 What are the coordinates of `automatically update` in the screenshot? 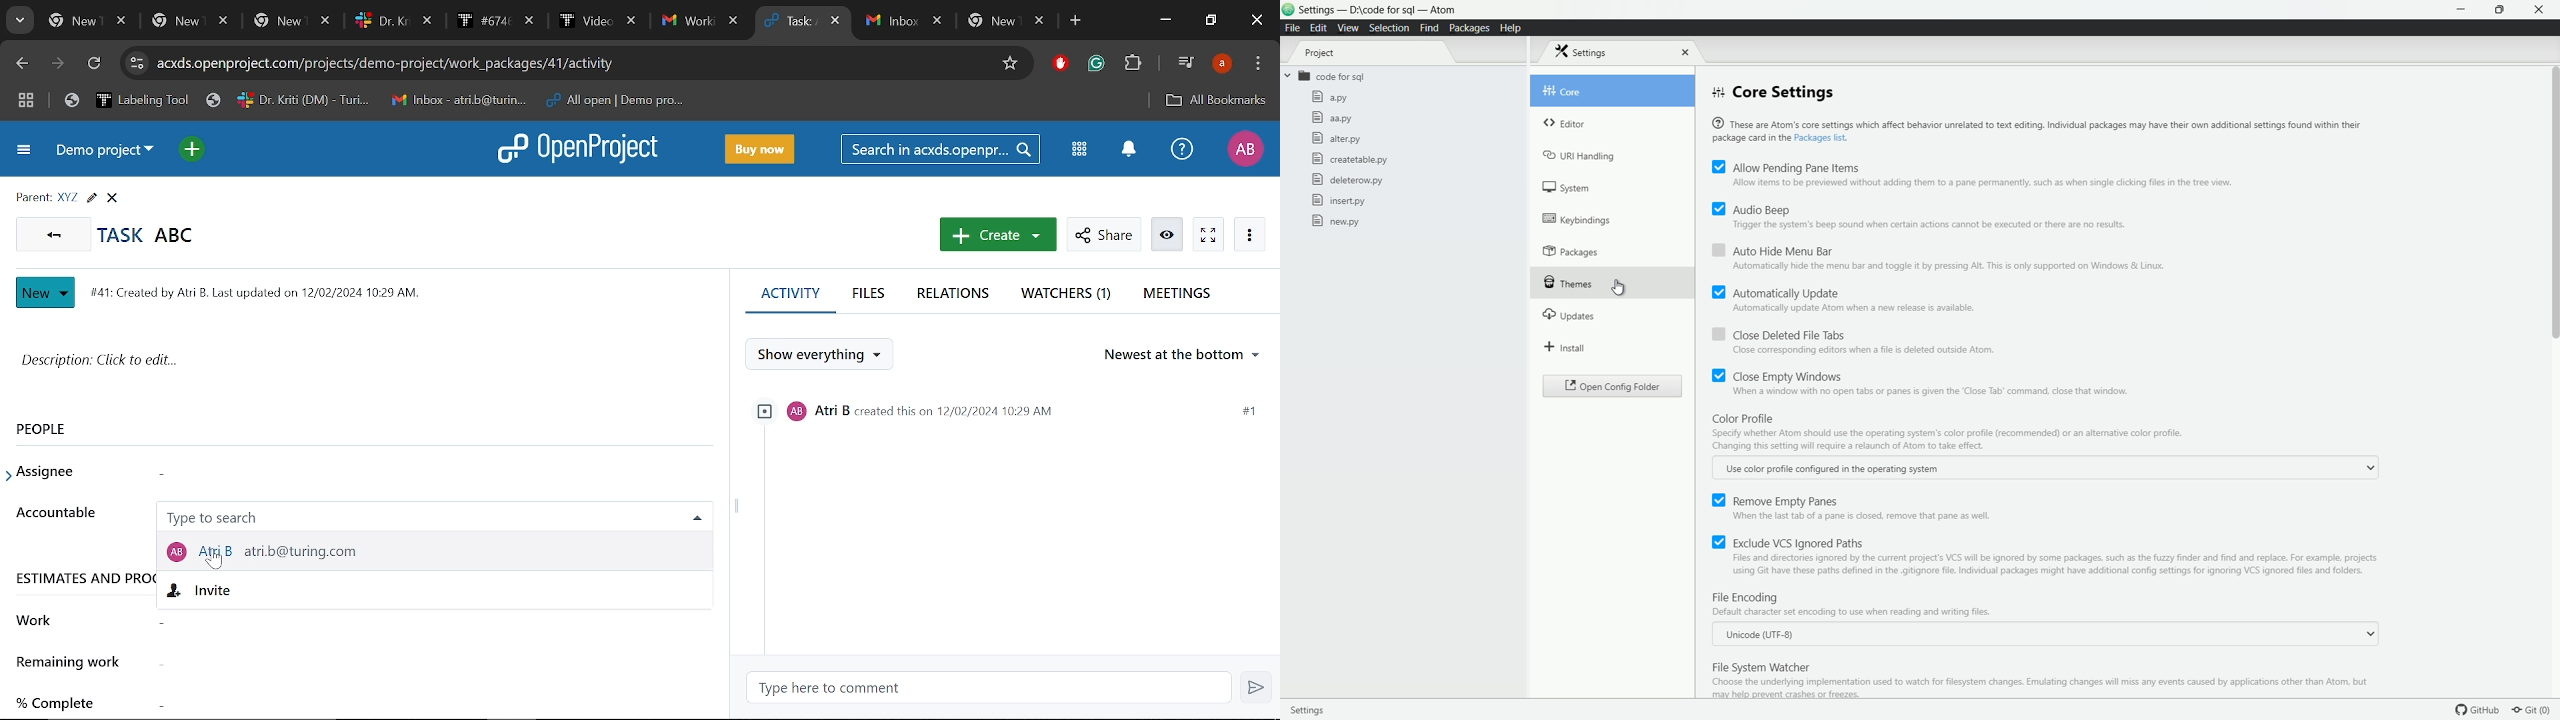 It's located at (1773, 292).